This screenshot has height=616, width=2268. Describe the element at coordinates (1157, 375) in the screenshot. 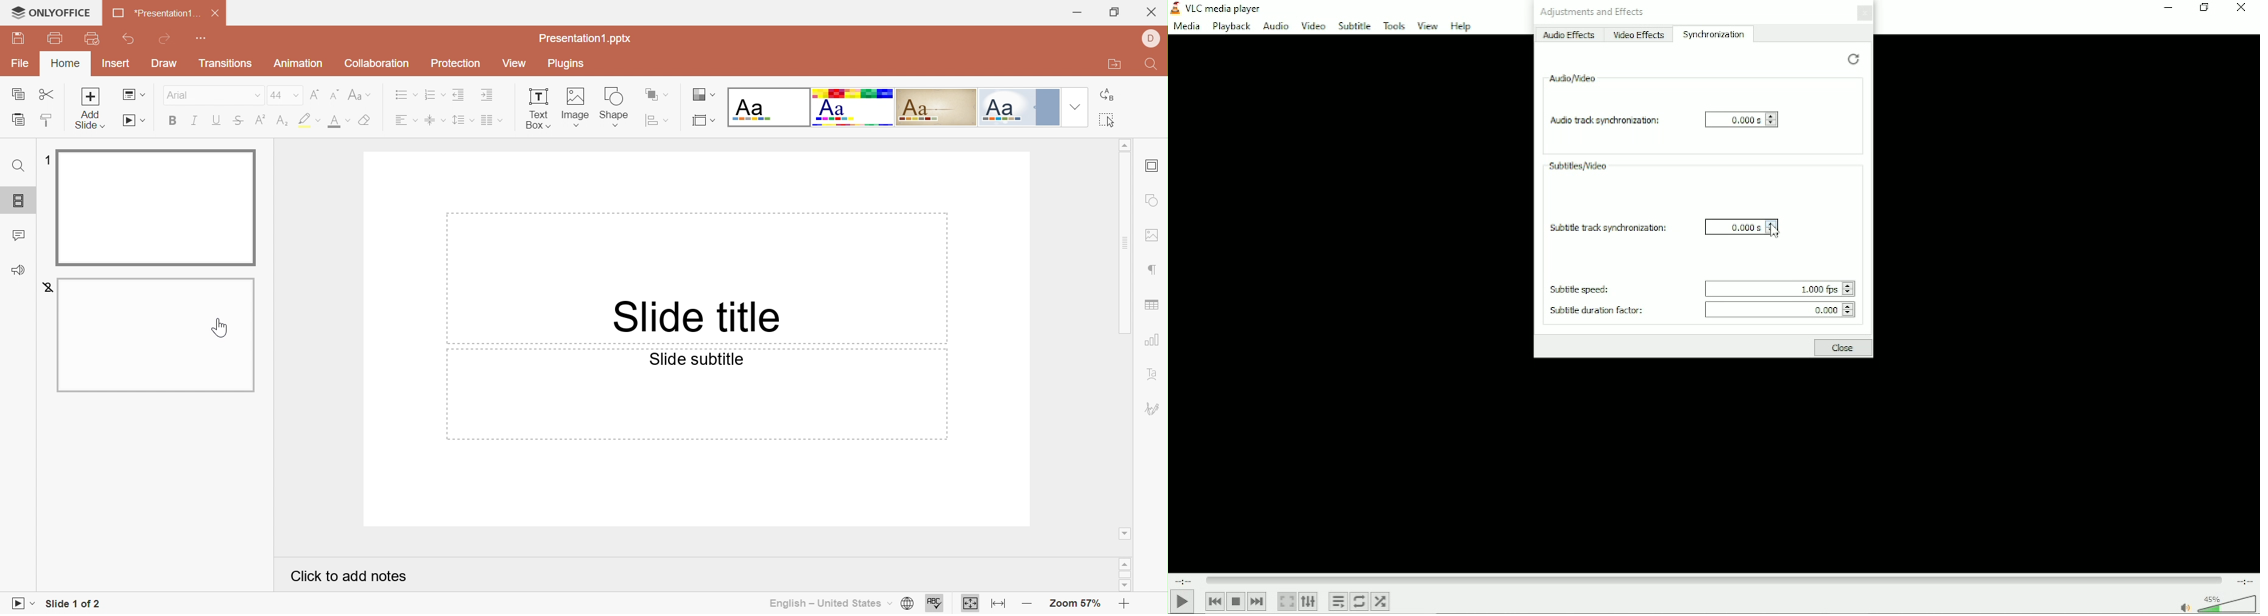

I see `Text art settings` at that location.